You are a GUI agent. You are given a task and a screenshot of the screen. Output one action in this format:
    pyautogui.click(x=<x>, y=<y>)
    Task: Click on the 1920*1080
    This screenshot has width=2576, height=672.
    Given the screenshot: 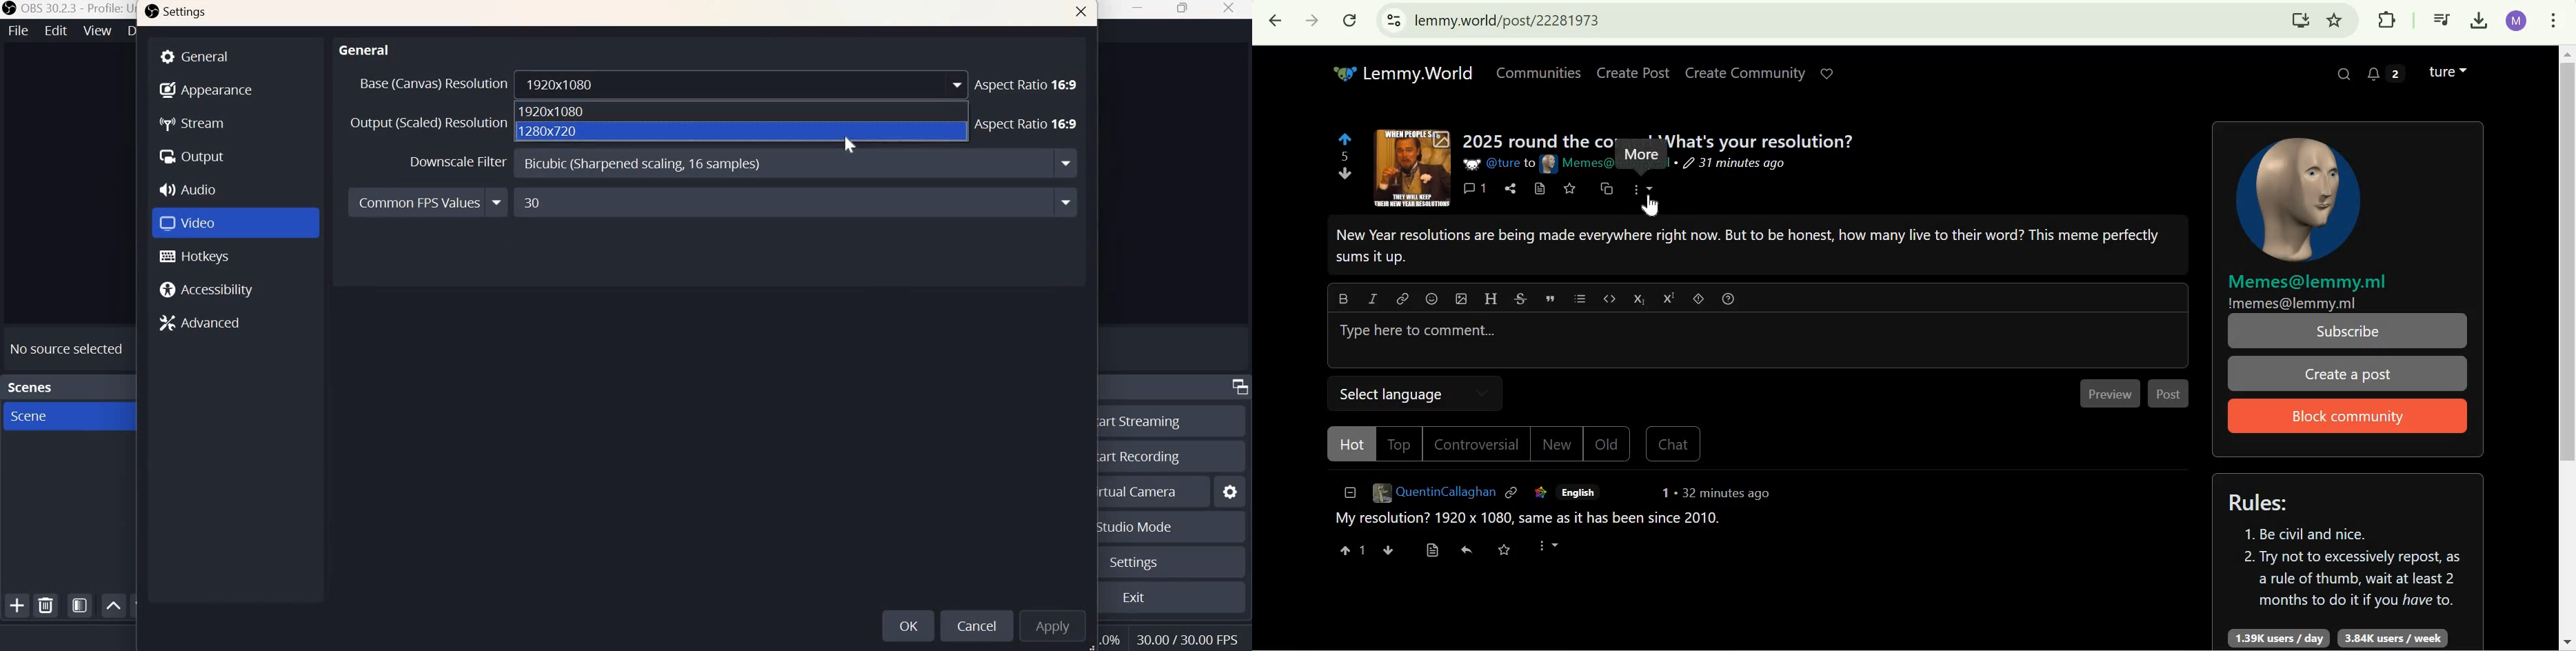 What is the action you would take?
    pyautogui.click(x=744, y=84)
    